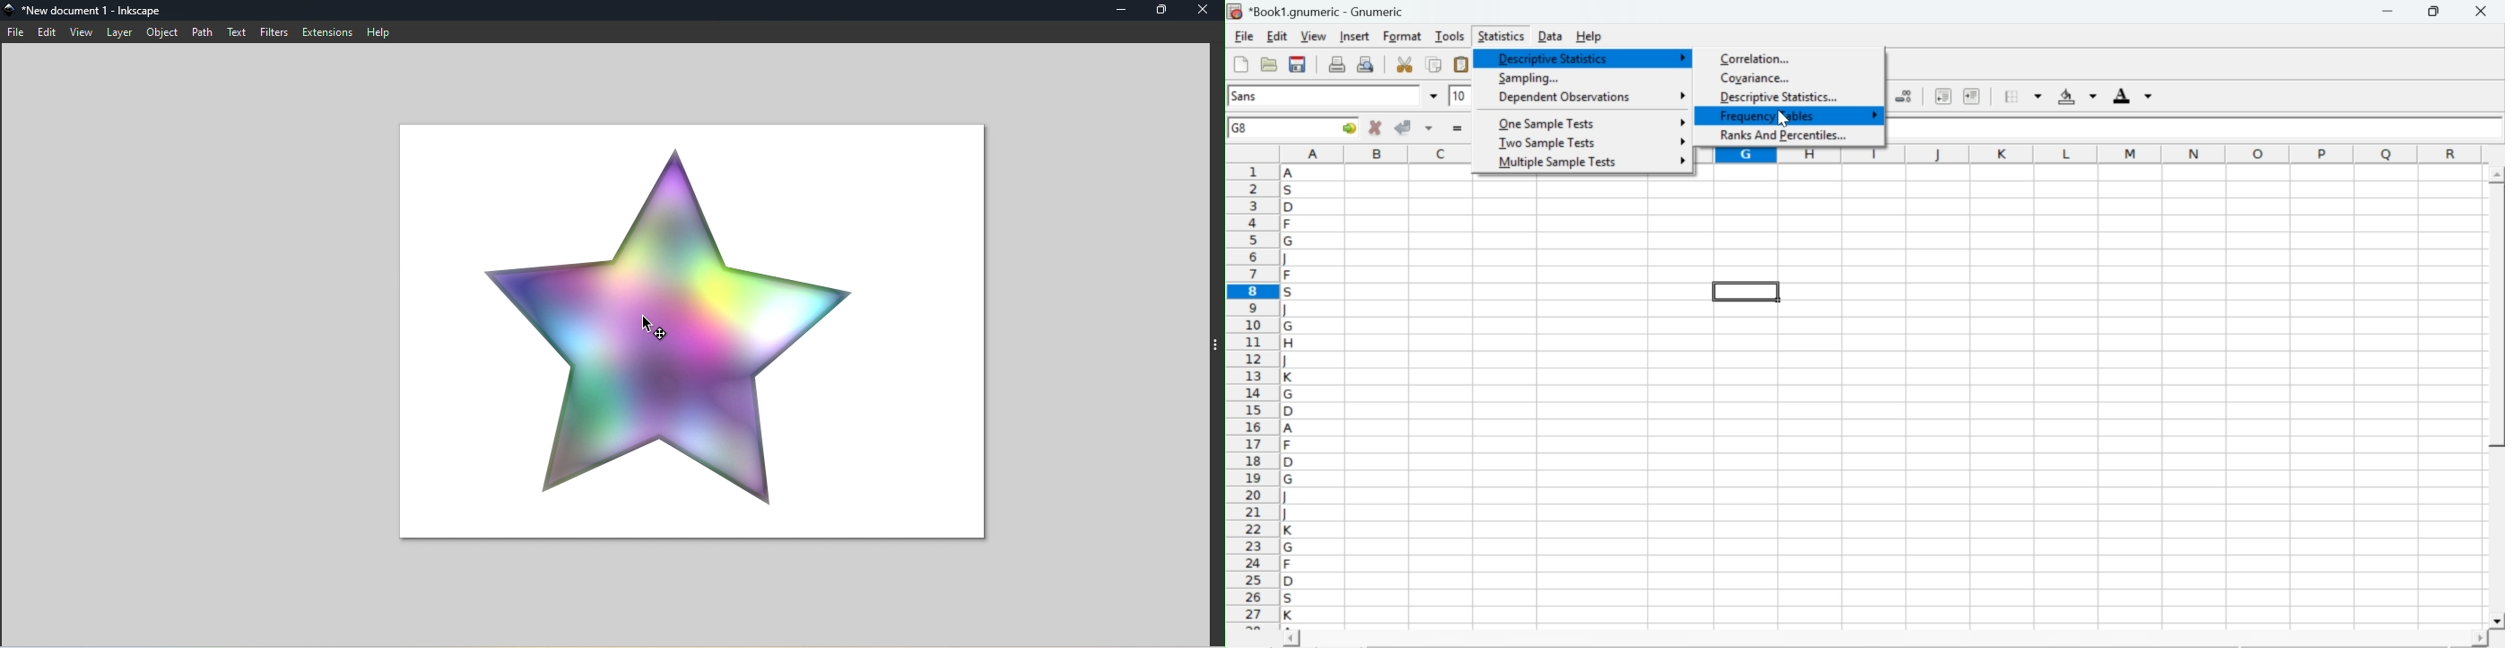  I want to click on application name, so click(1319, 9).